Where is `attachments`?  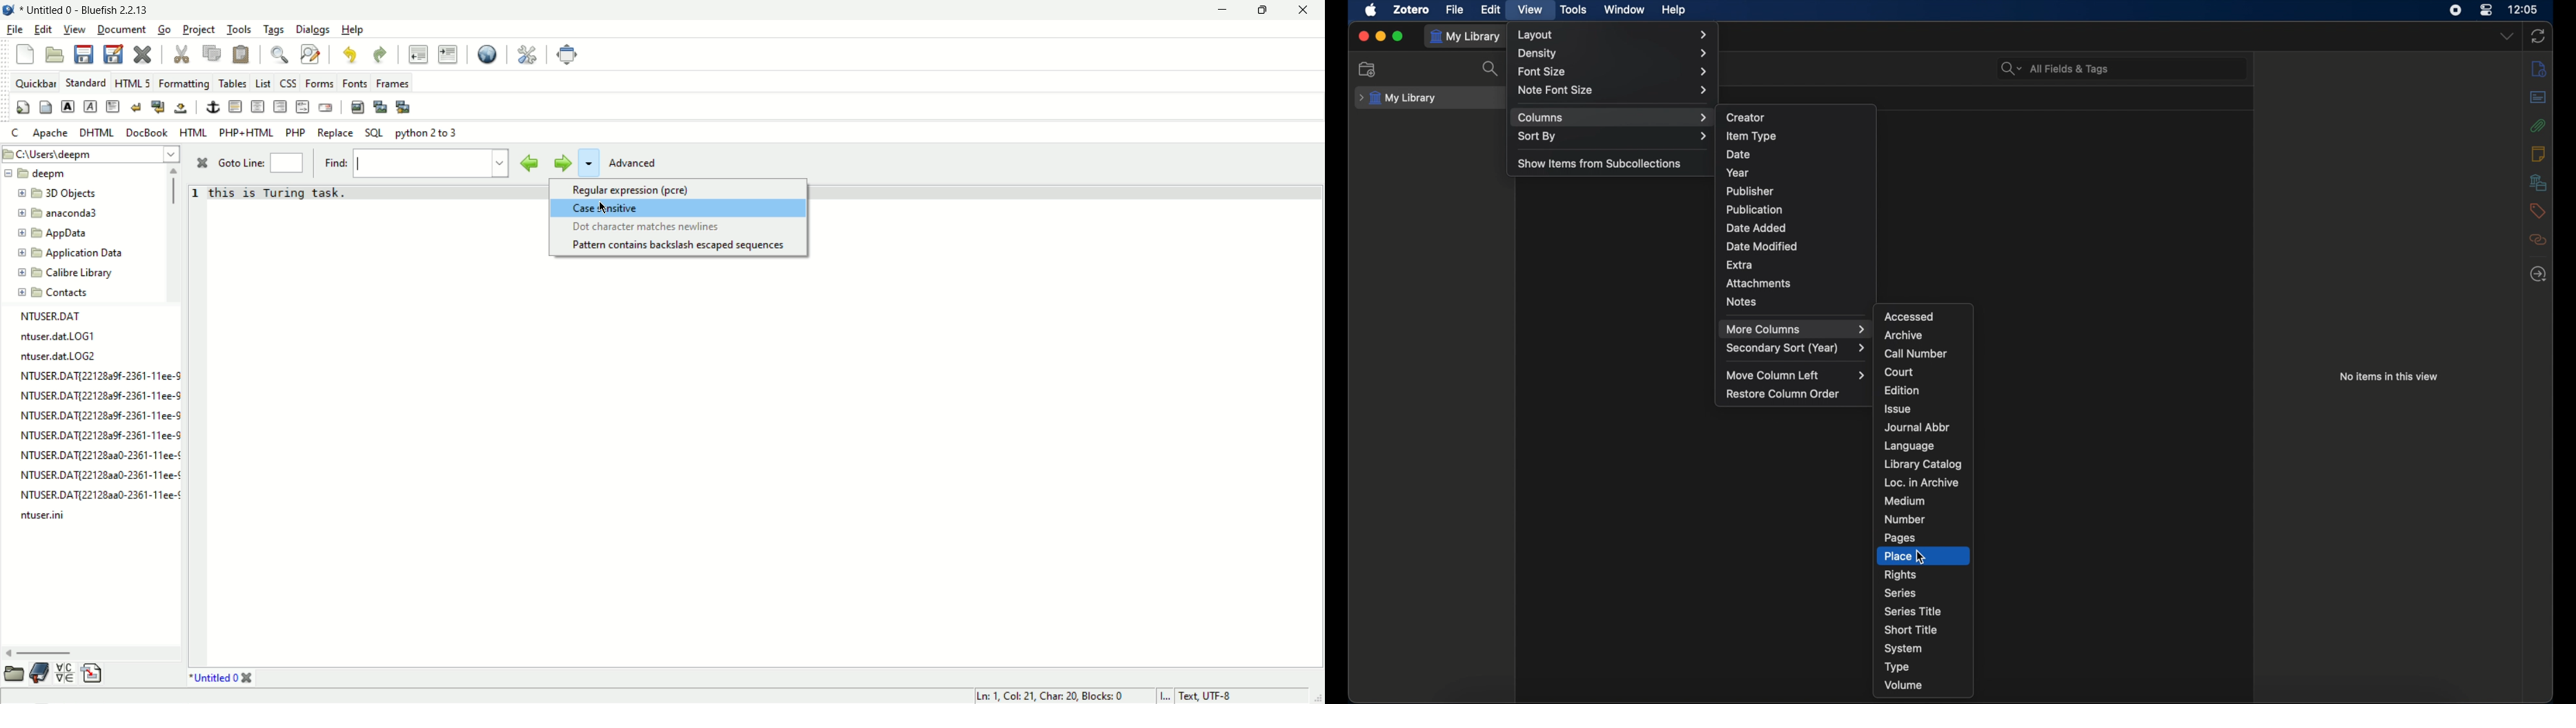
attachments is located at coordinates (2538, 125).